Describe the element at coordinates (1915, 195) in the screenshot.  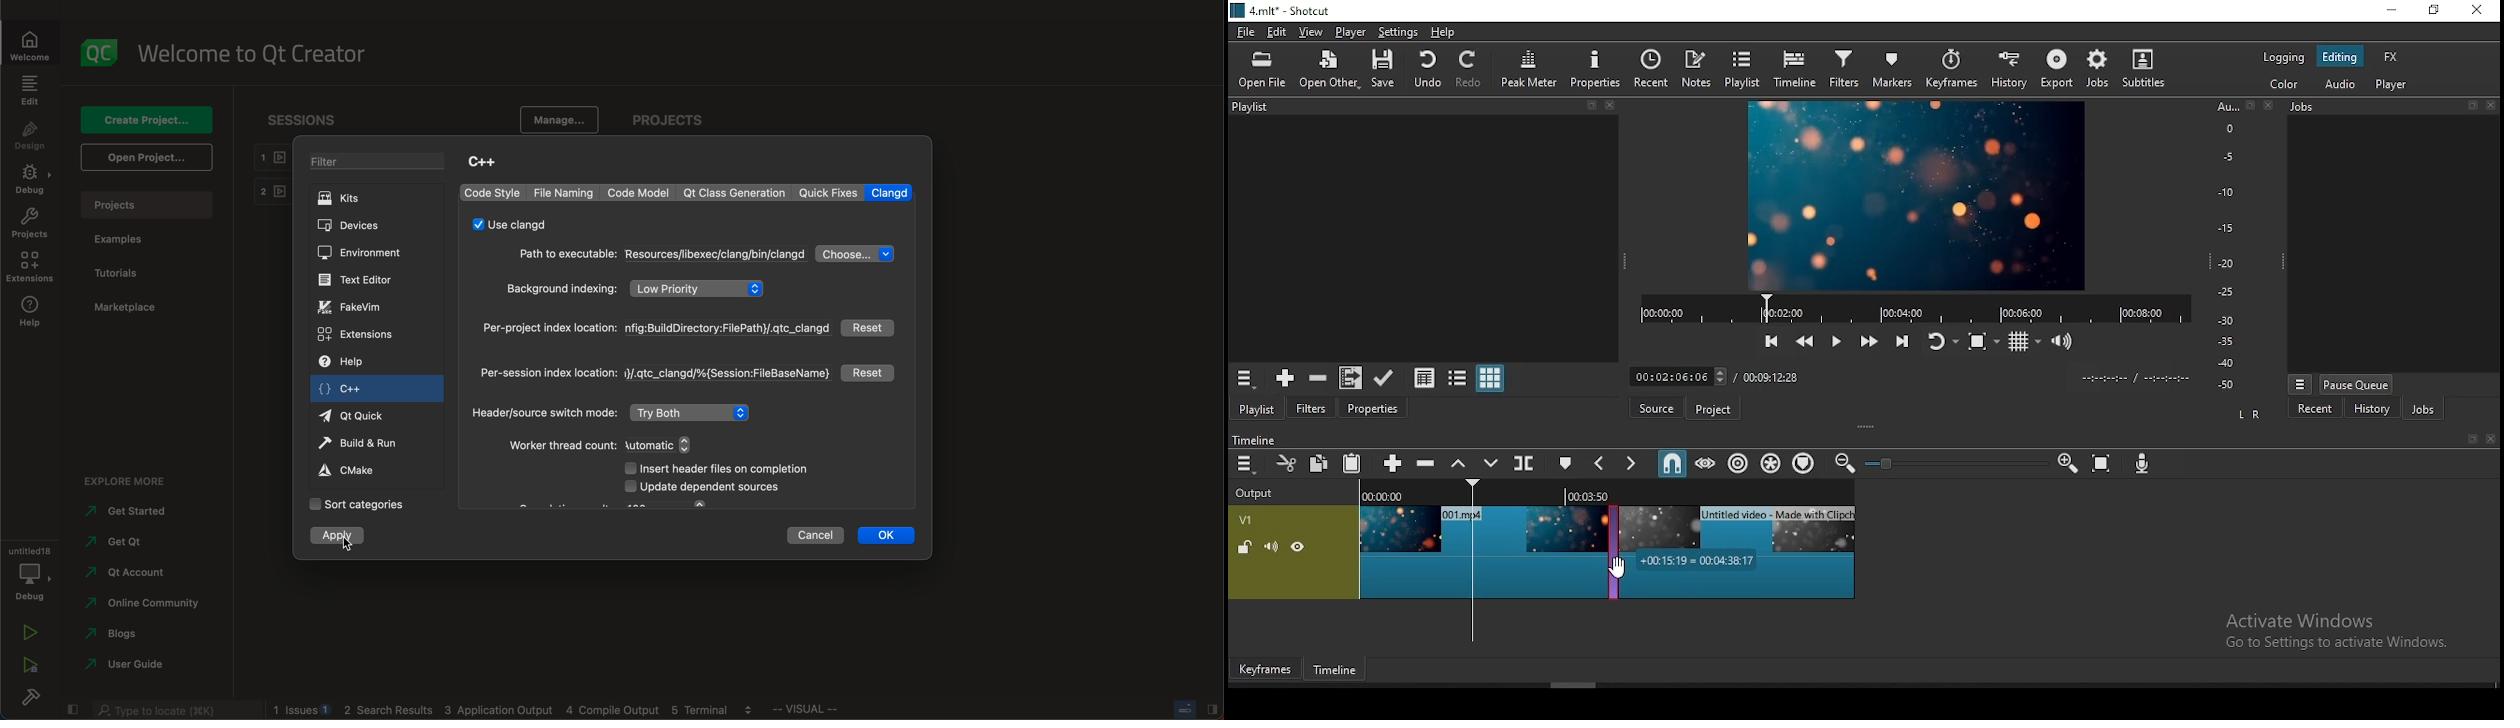
I see `video preview` at that location.